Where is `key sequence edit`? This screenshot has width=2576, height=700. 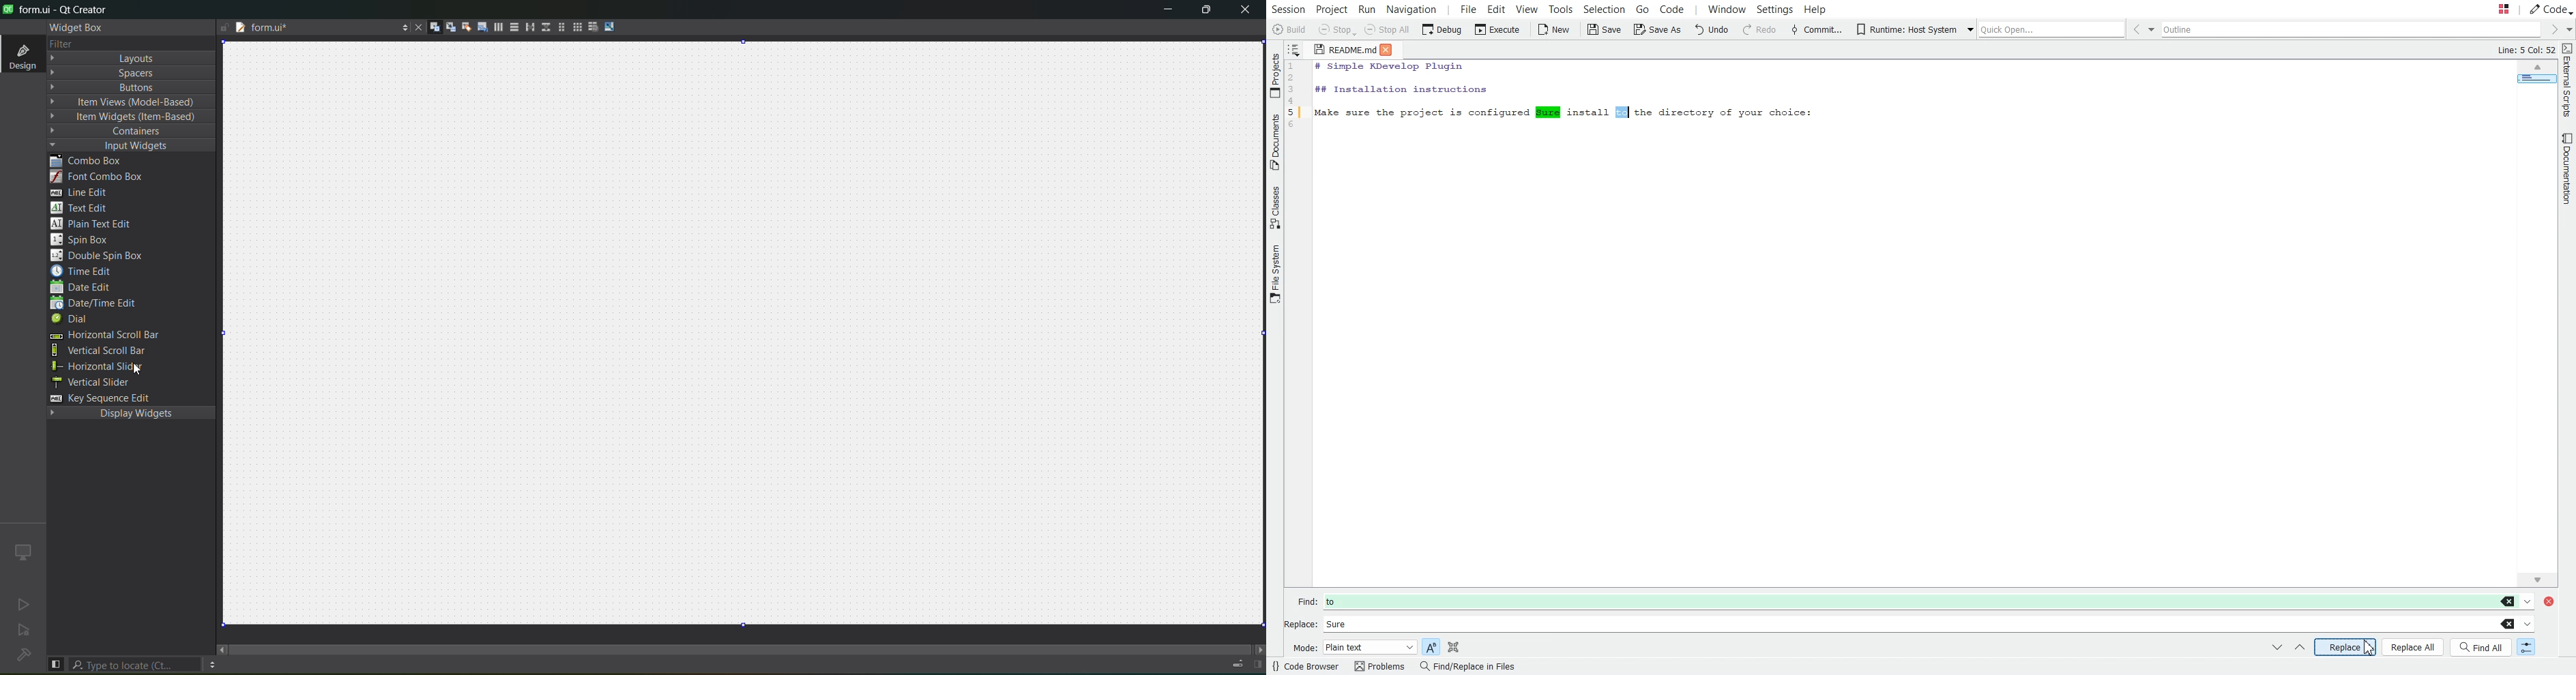 key sequence edit is located at coordinates (100, 397).